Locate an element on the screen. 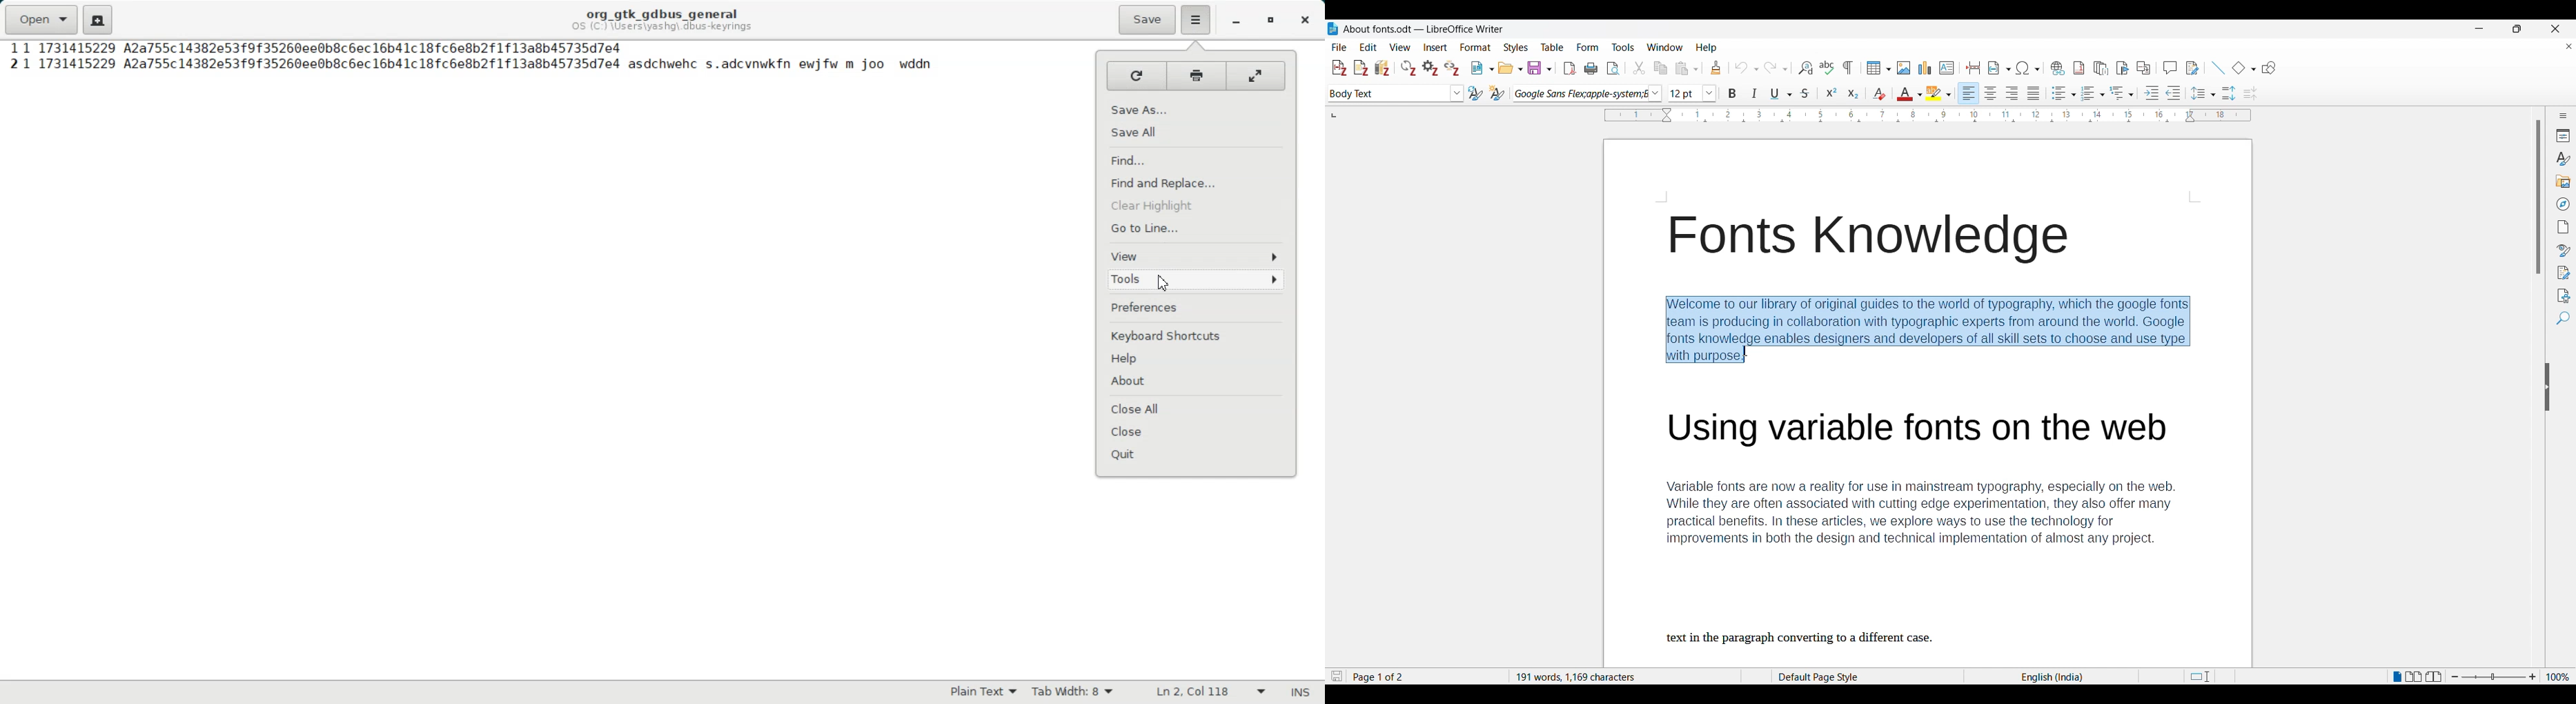 The height and width of the screenshot is (728, 2576). Default Page Style is located at coordinates (1825, 675).